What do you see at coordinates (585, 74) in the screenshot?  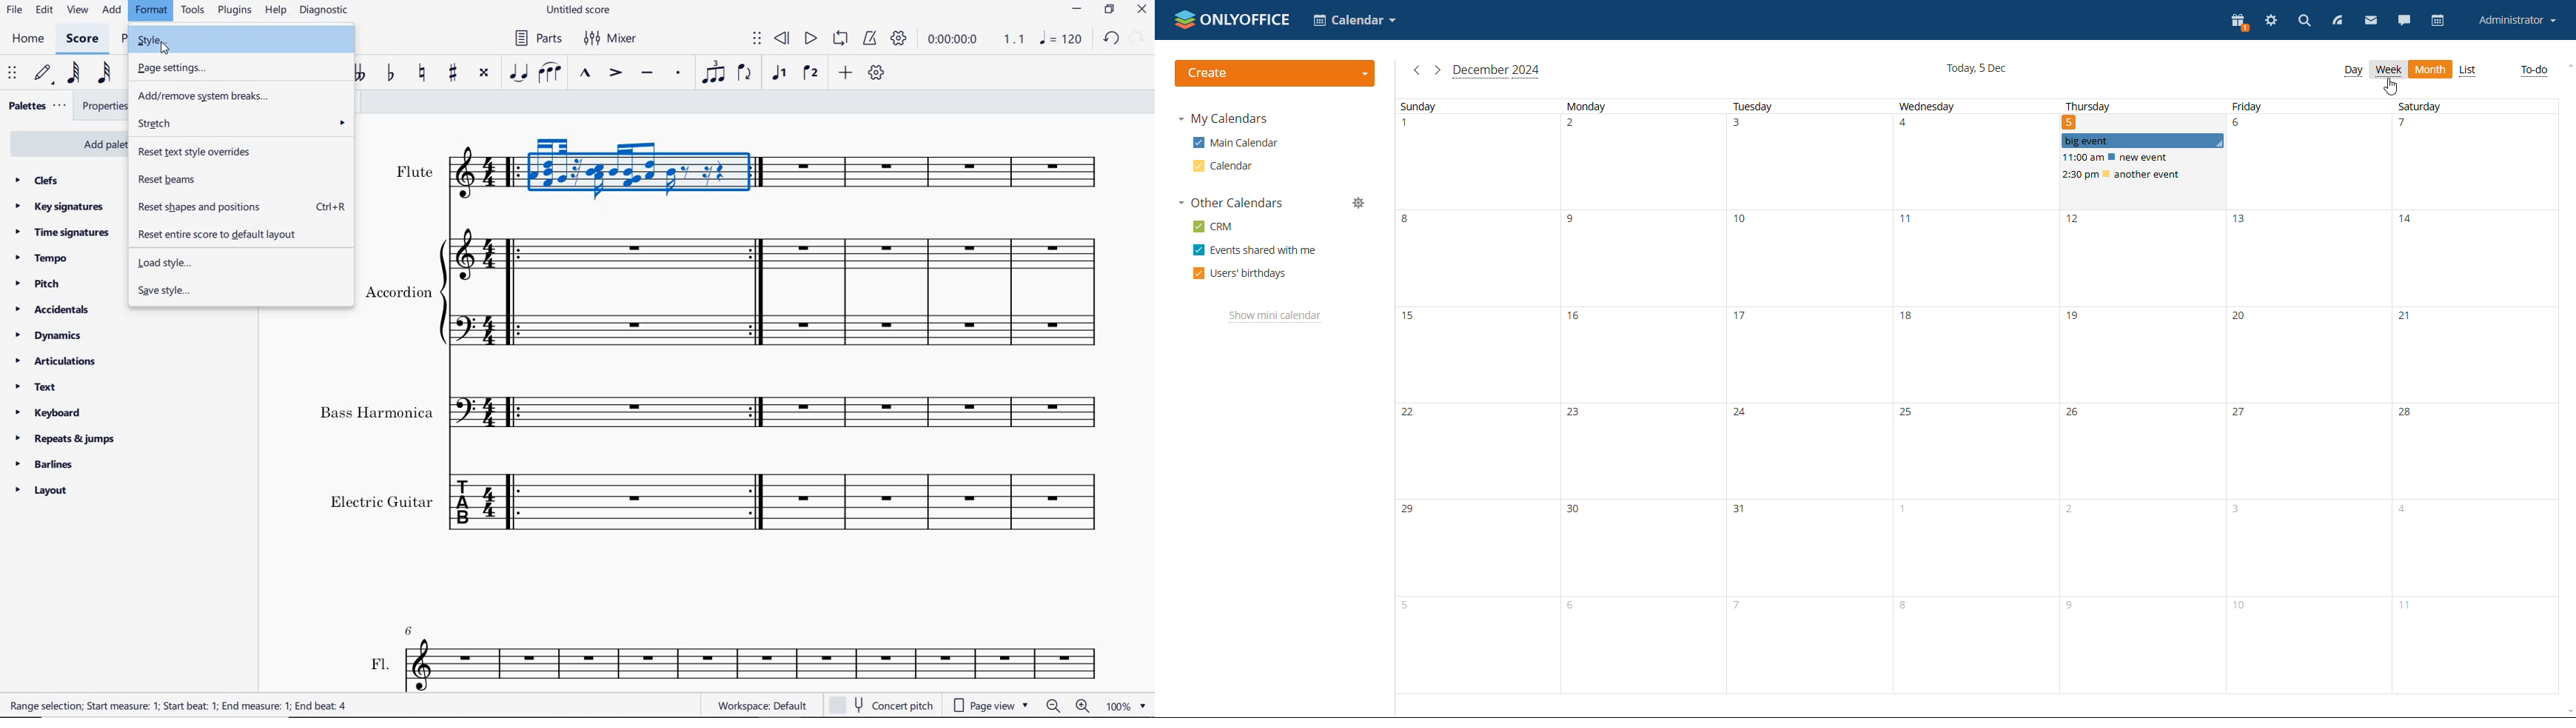 I see `marcato` at bounding box center [585, 74].